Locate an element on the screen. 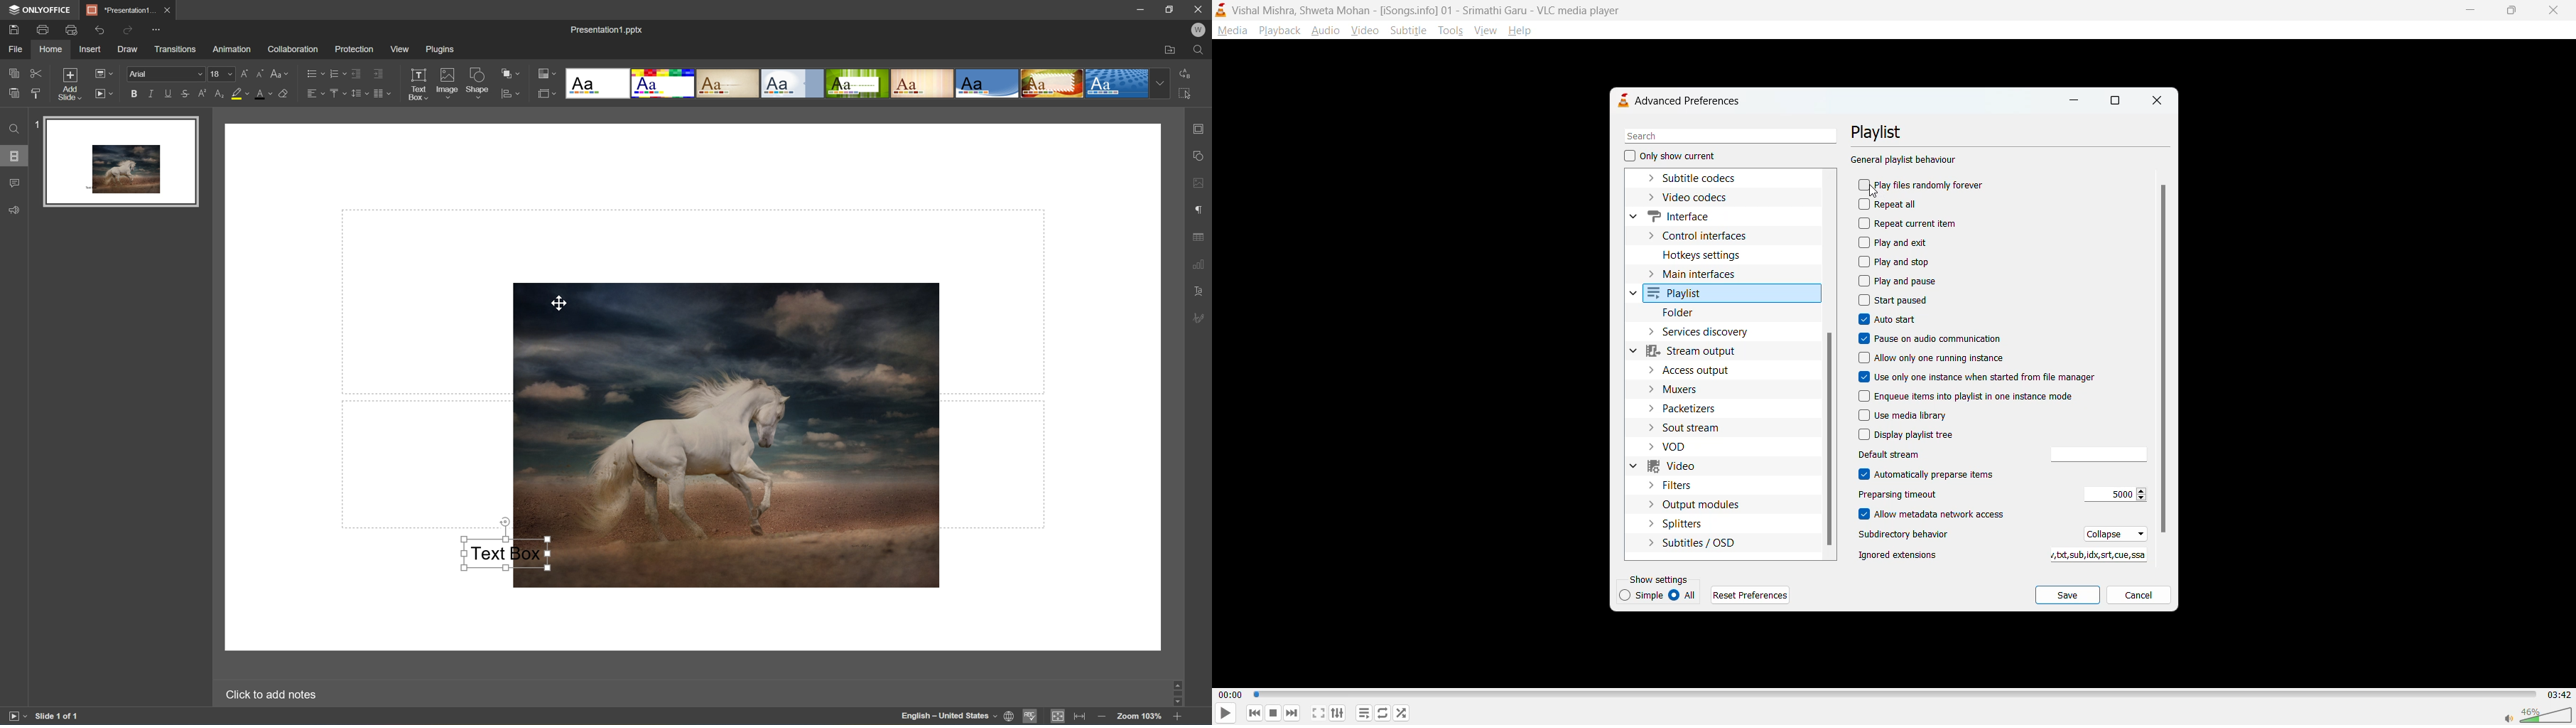 This screenshot has width=2576, height=728. Horizontal align is located at coordinates (315, 94).